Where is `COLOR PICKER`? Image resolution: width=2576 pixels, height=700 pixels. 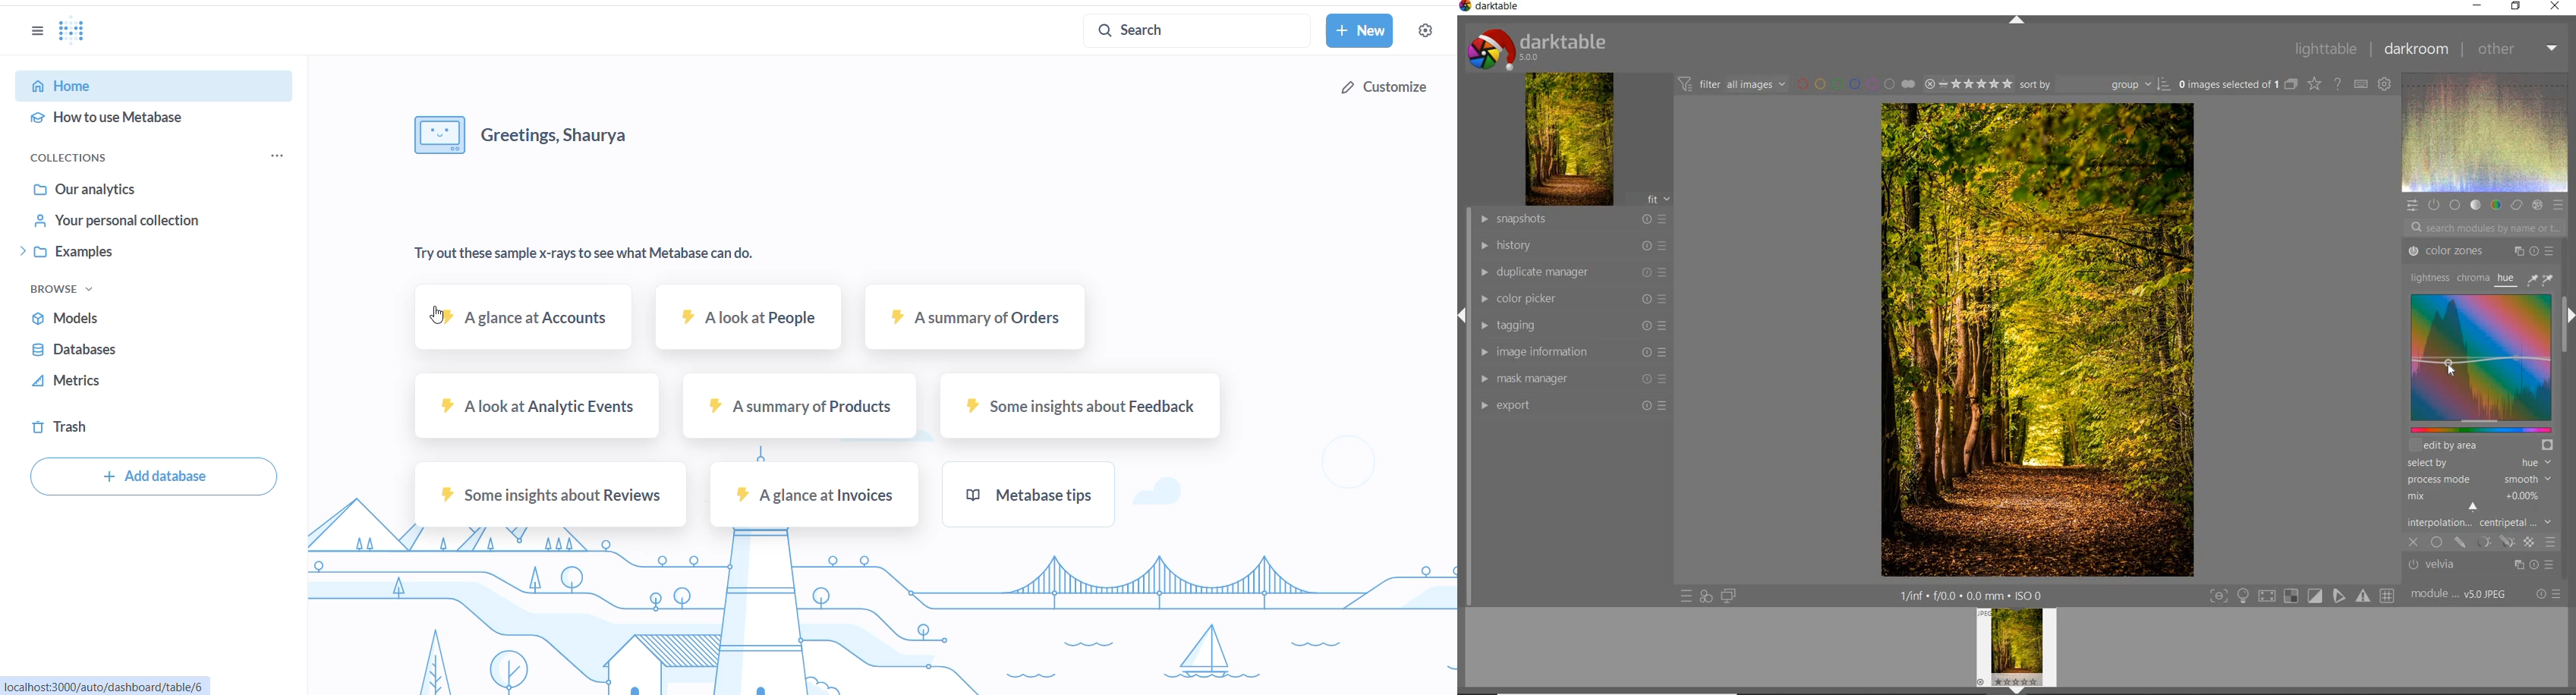
COLOR PICKER is located at coordinates (1570, 299).